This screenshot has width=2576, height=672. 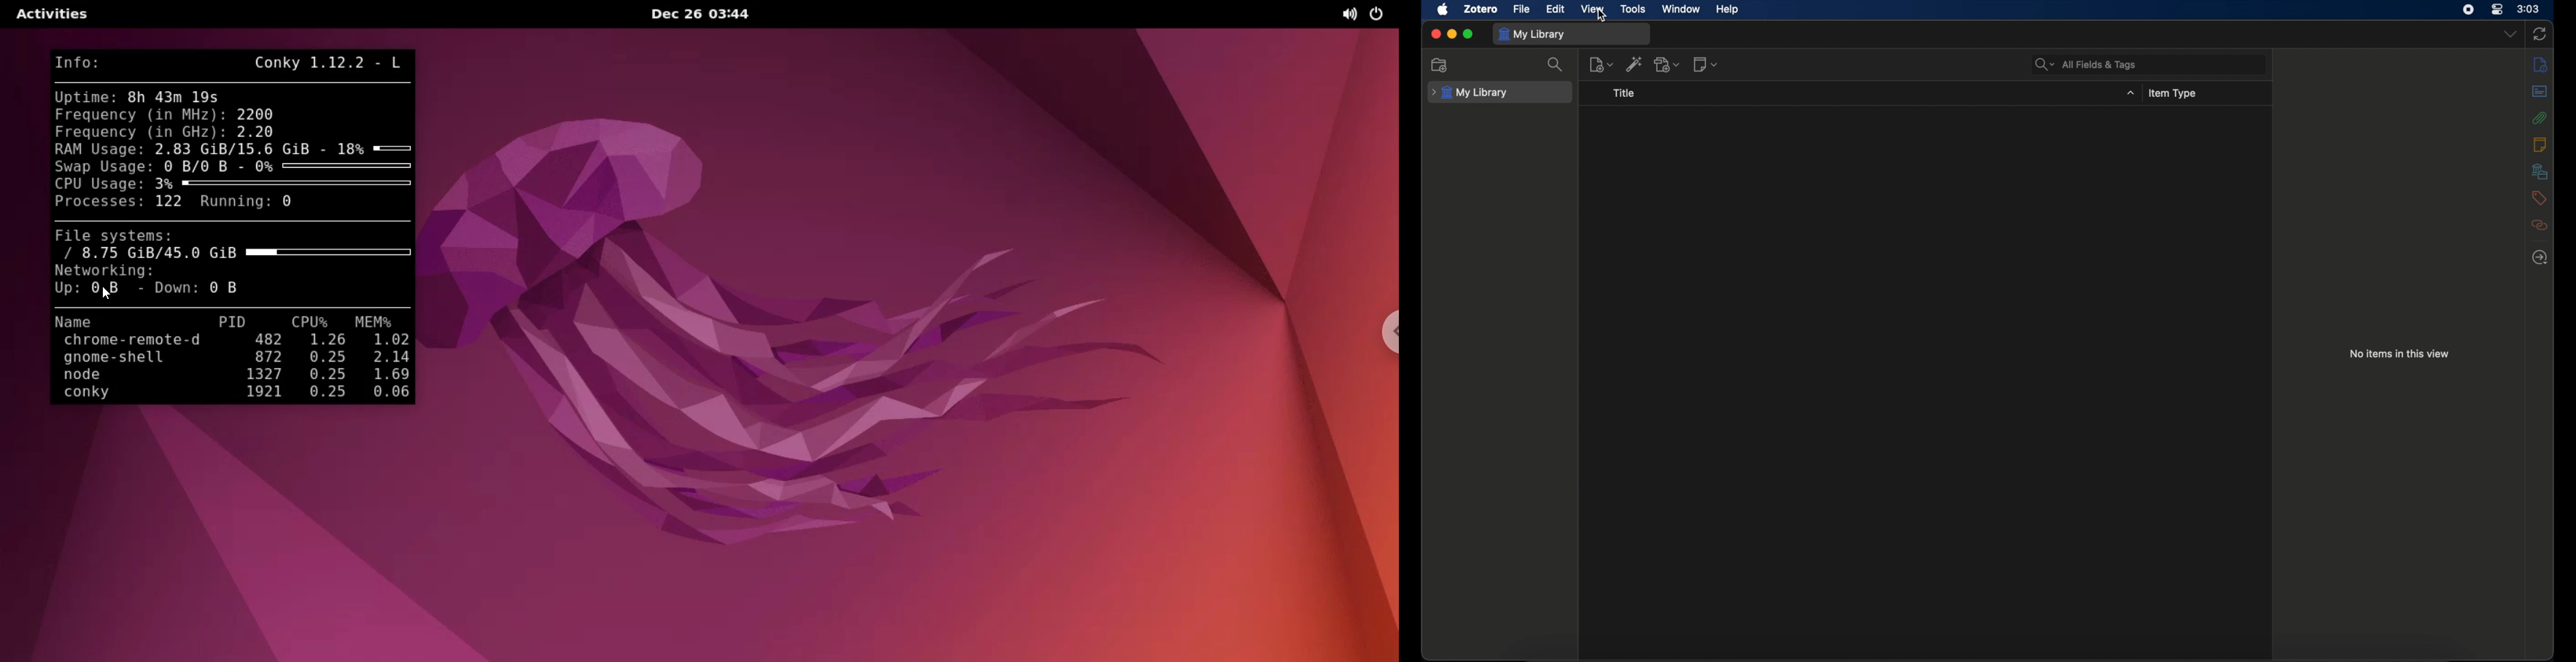 What do you see at coordinates (2540, 34) in the screenshot?
I see `sync` at bounding box center [2540, 34].